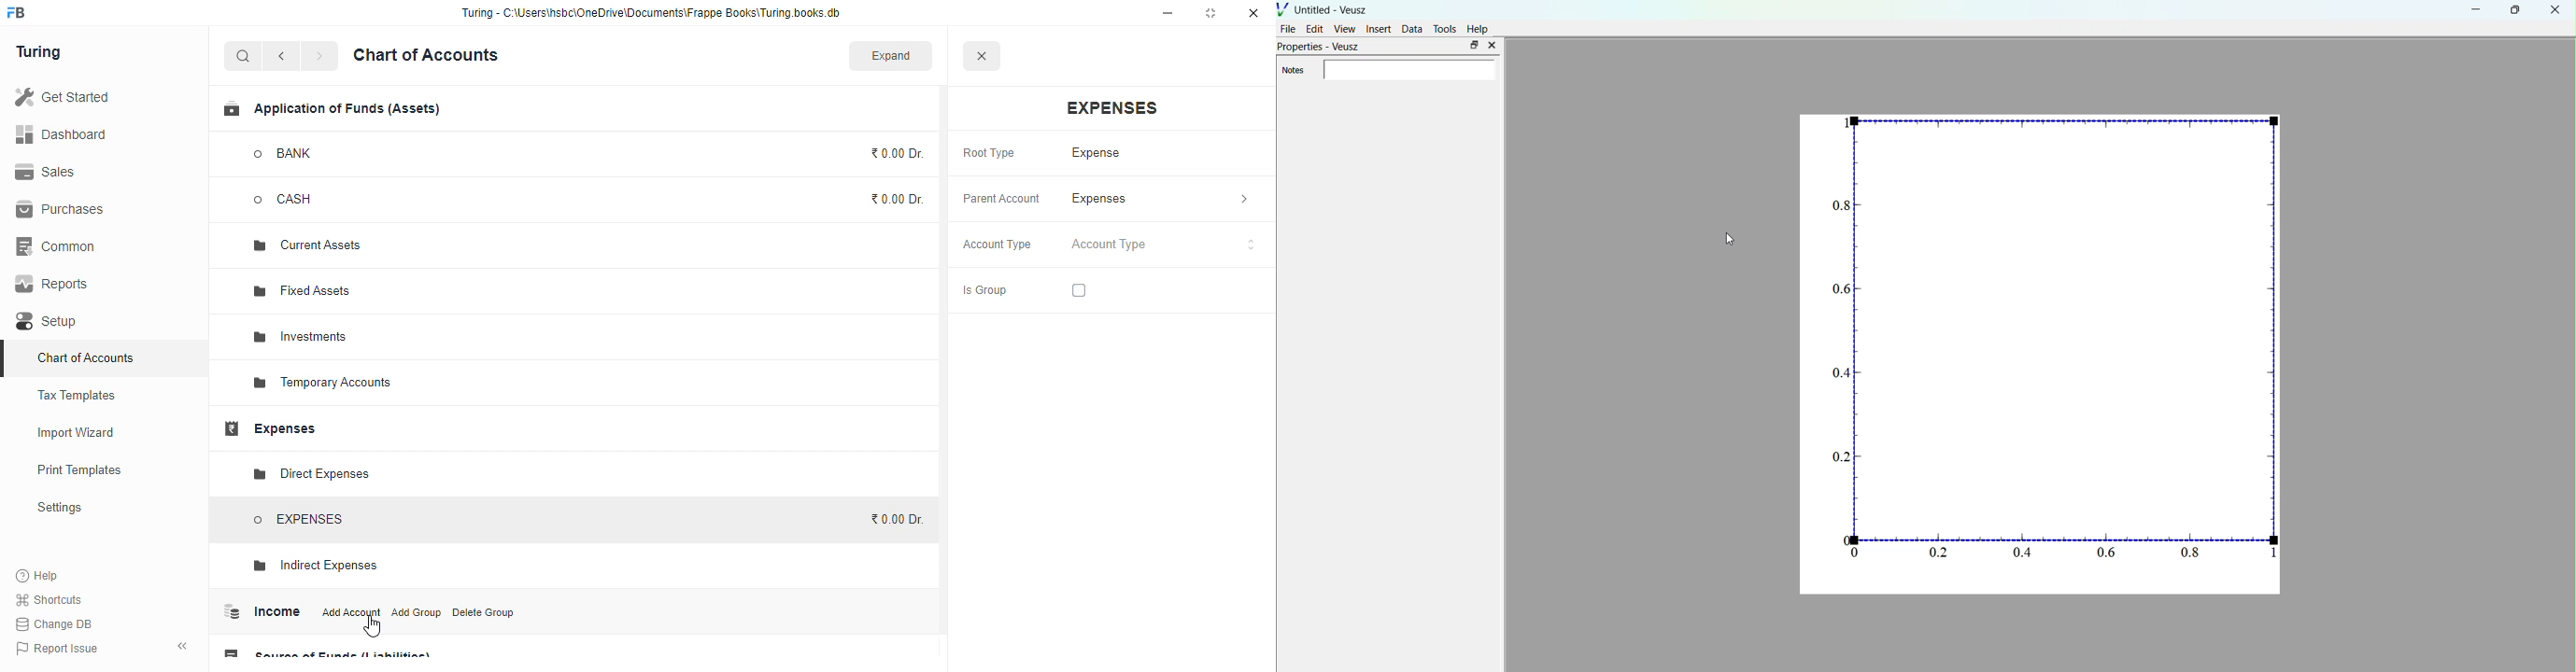 The height and width of the screenshot is (672, 2576). Describe the element at coordinates (989, 154) in the screenshot. I see `root type` at that location.